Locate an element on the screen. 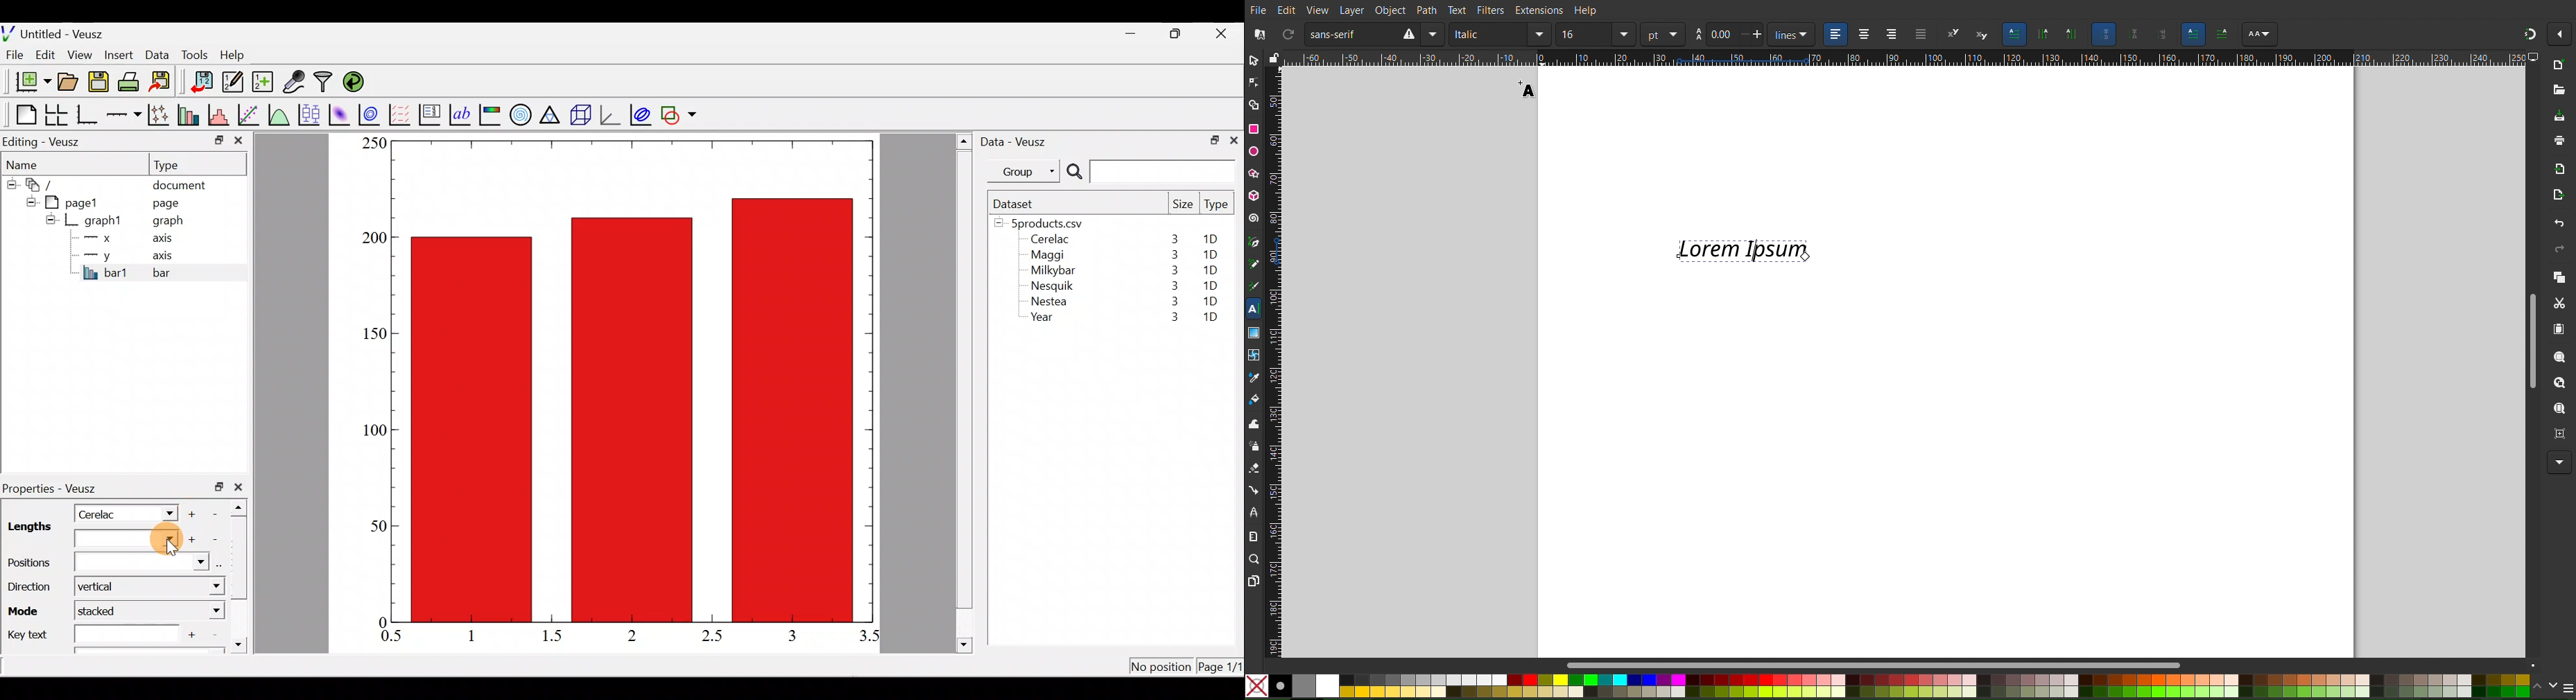 This screenshot has height=700, width=2576. Pencil Tool is located at coordinates (1254, 263).